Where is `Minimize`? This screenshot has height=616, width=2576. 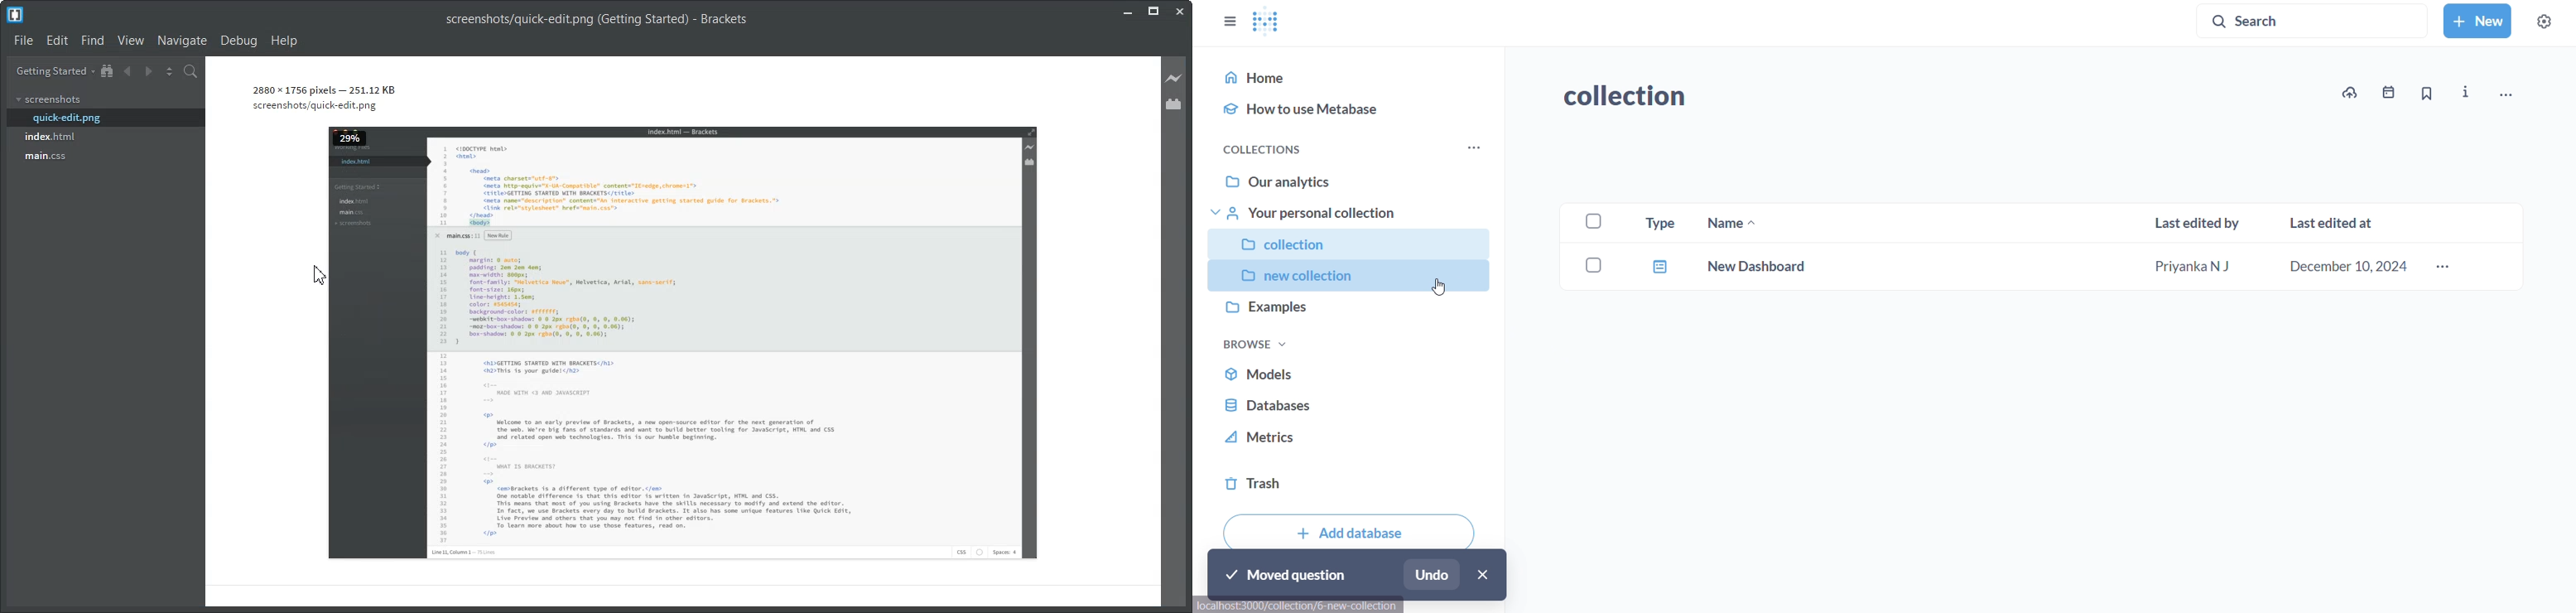 Minimize is located at coordinates (1129, 12).